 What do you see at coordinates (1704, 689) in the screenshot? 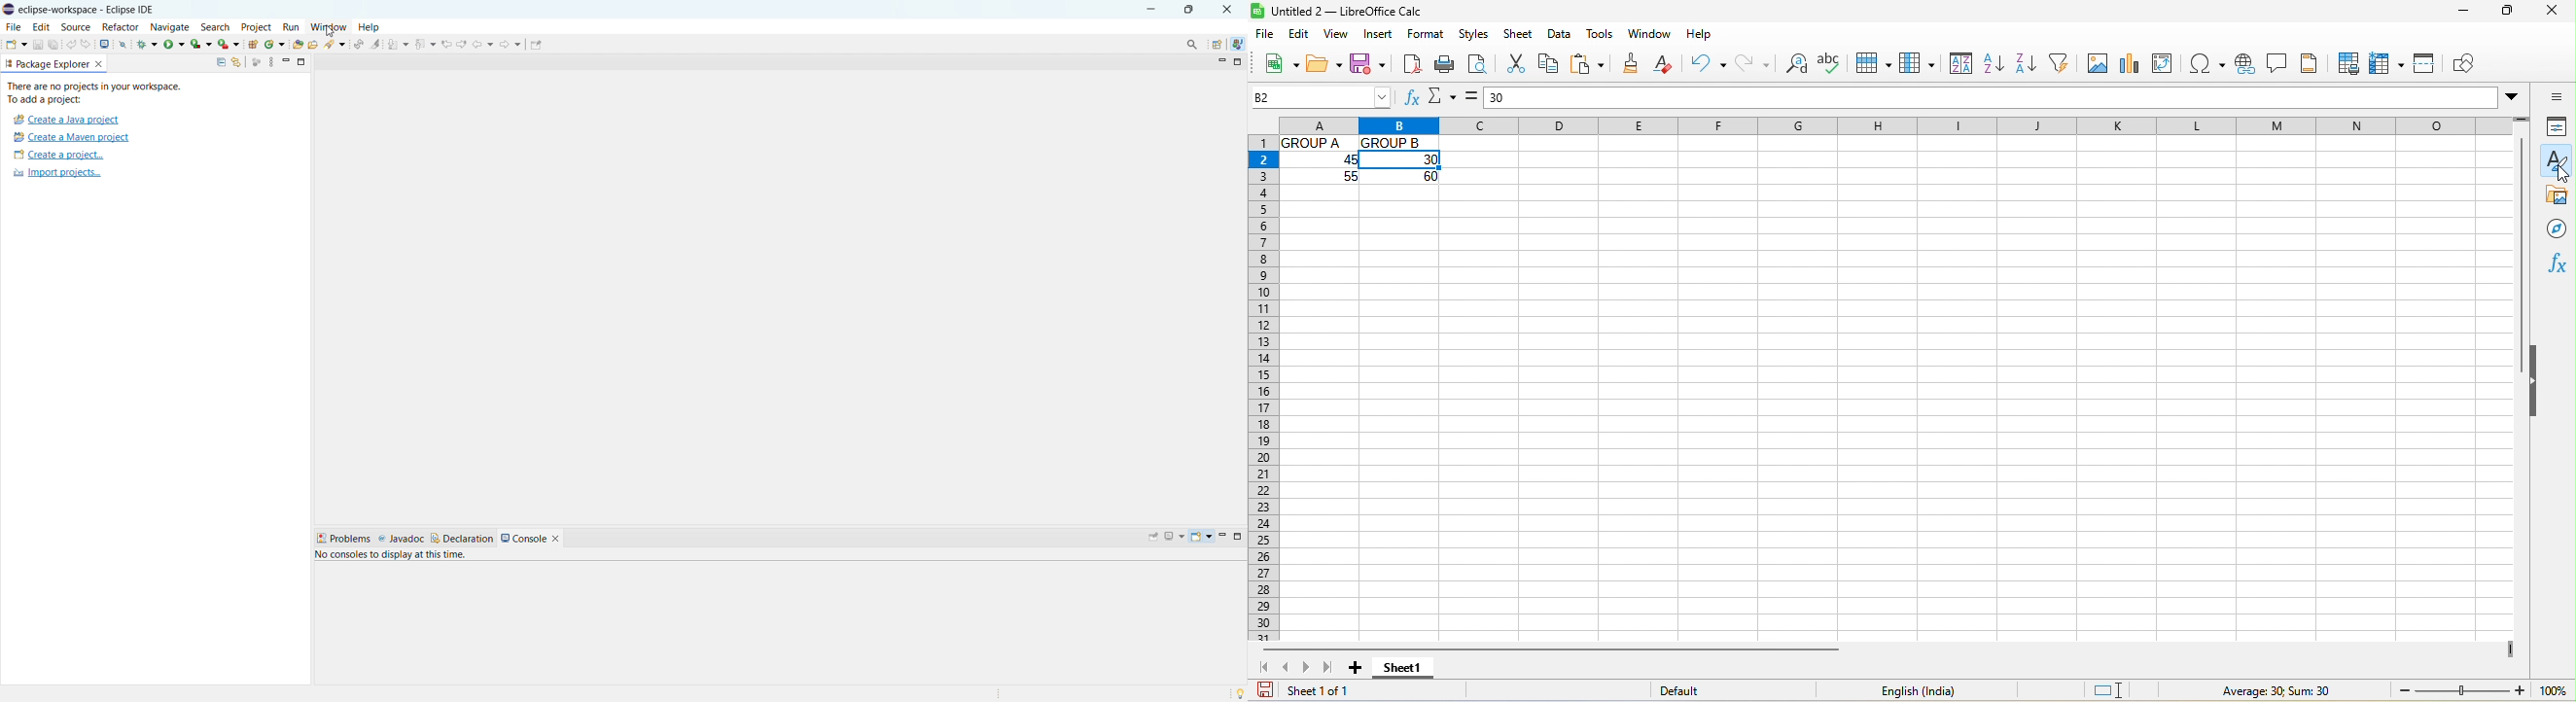
I see `default` at bounding box center [1704, 689].